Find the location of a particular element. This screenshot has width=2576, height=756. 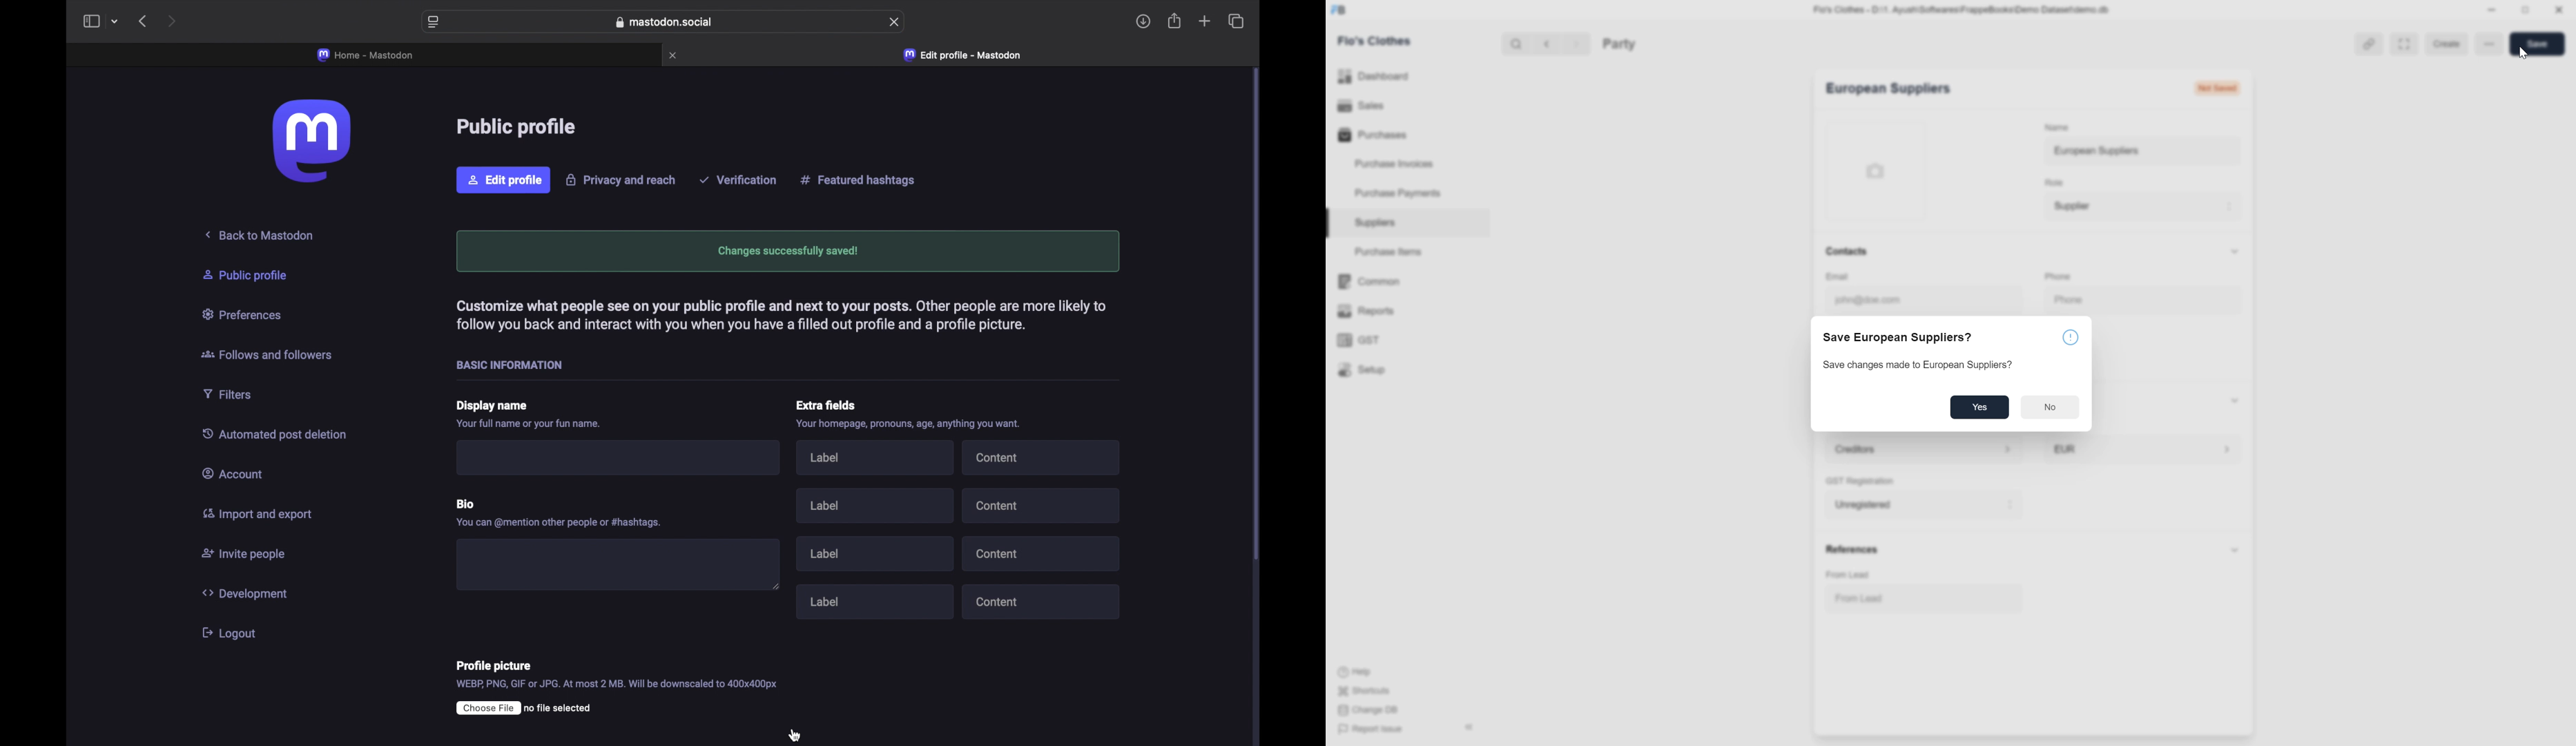

Save changes made to European Suppliers? is located at coordinates (1922, 363).